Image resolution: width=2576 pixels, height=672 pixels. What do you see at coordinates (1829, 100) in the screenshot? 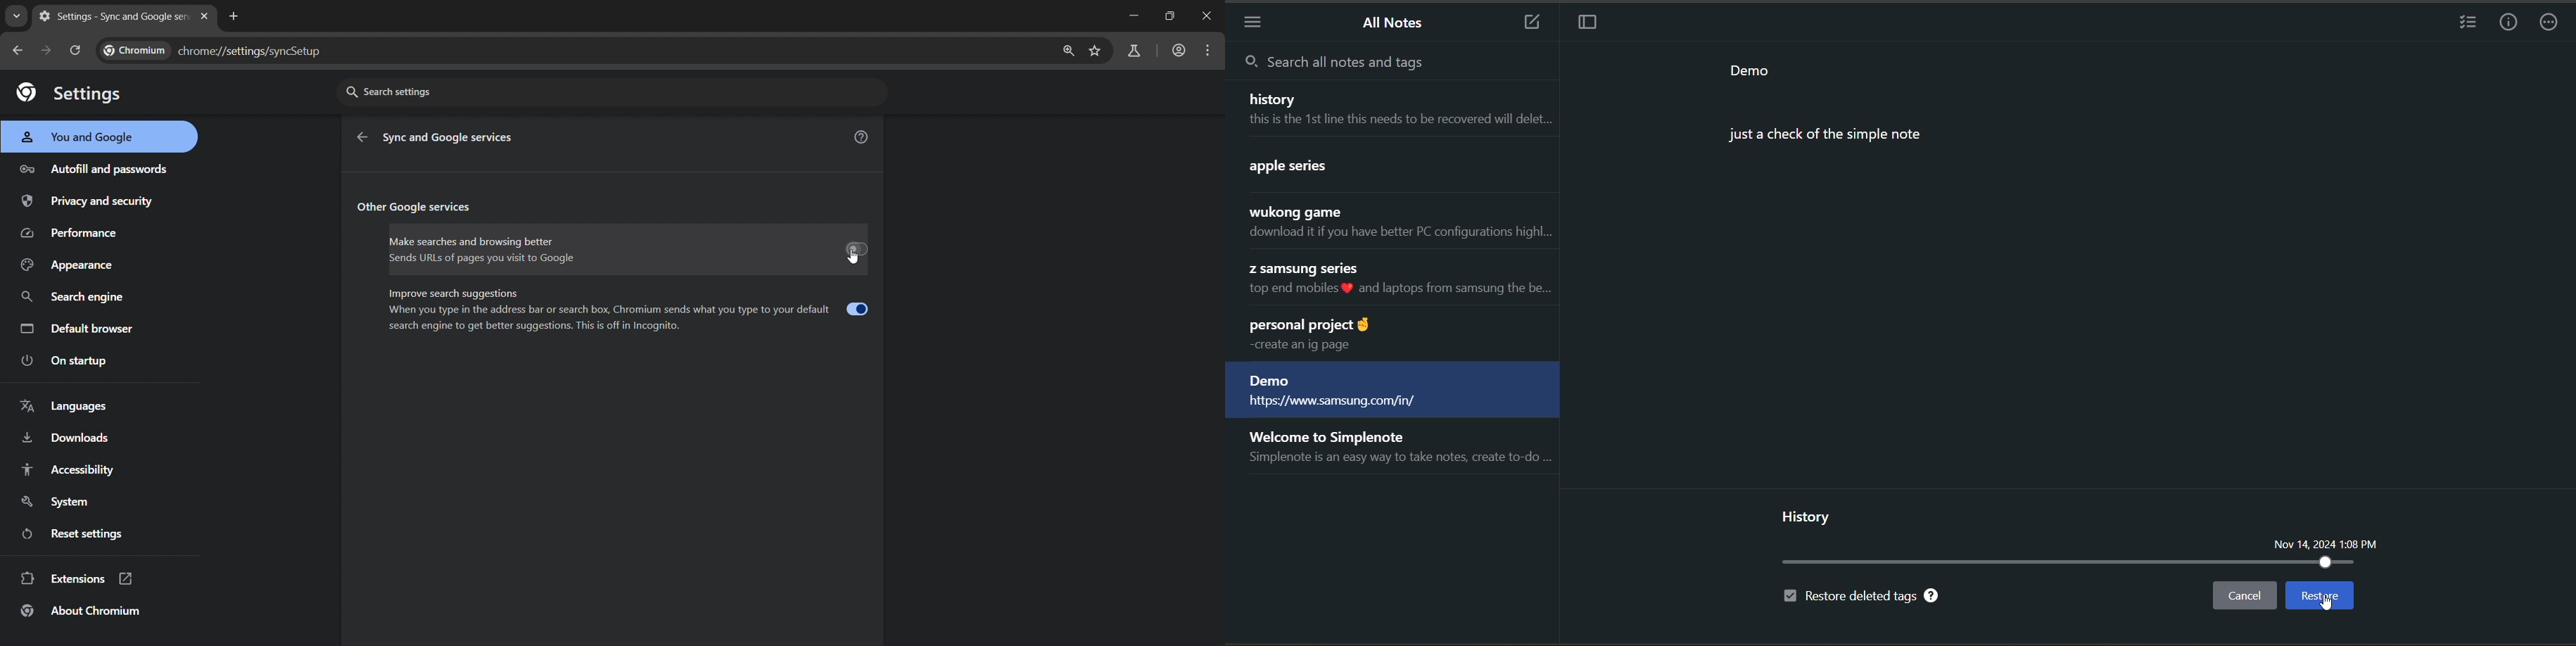
I see `previous version of data` at bounding box center [1829, 100].